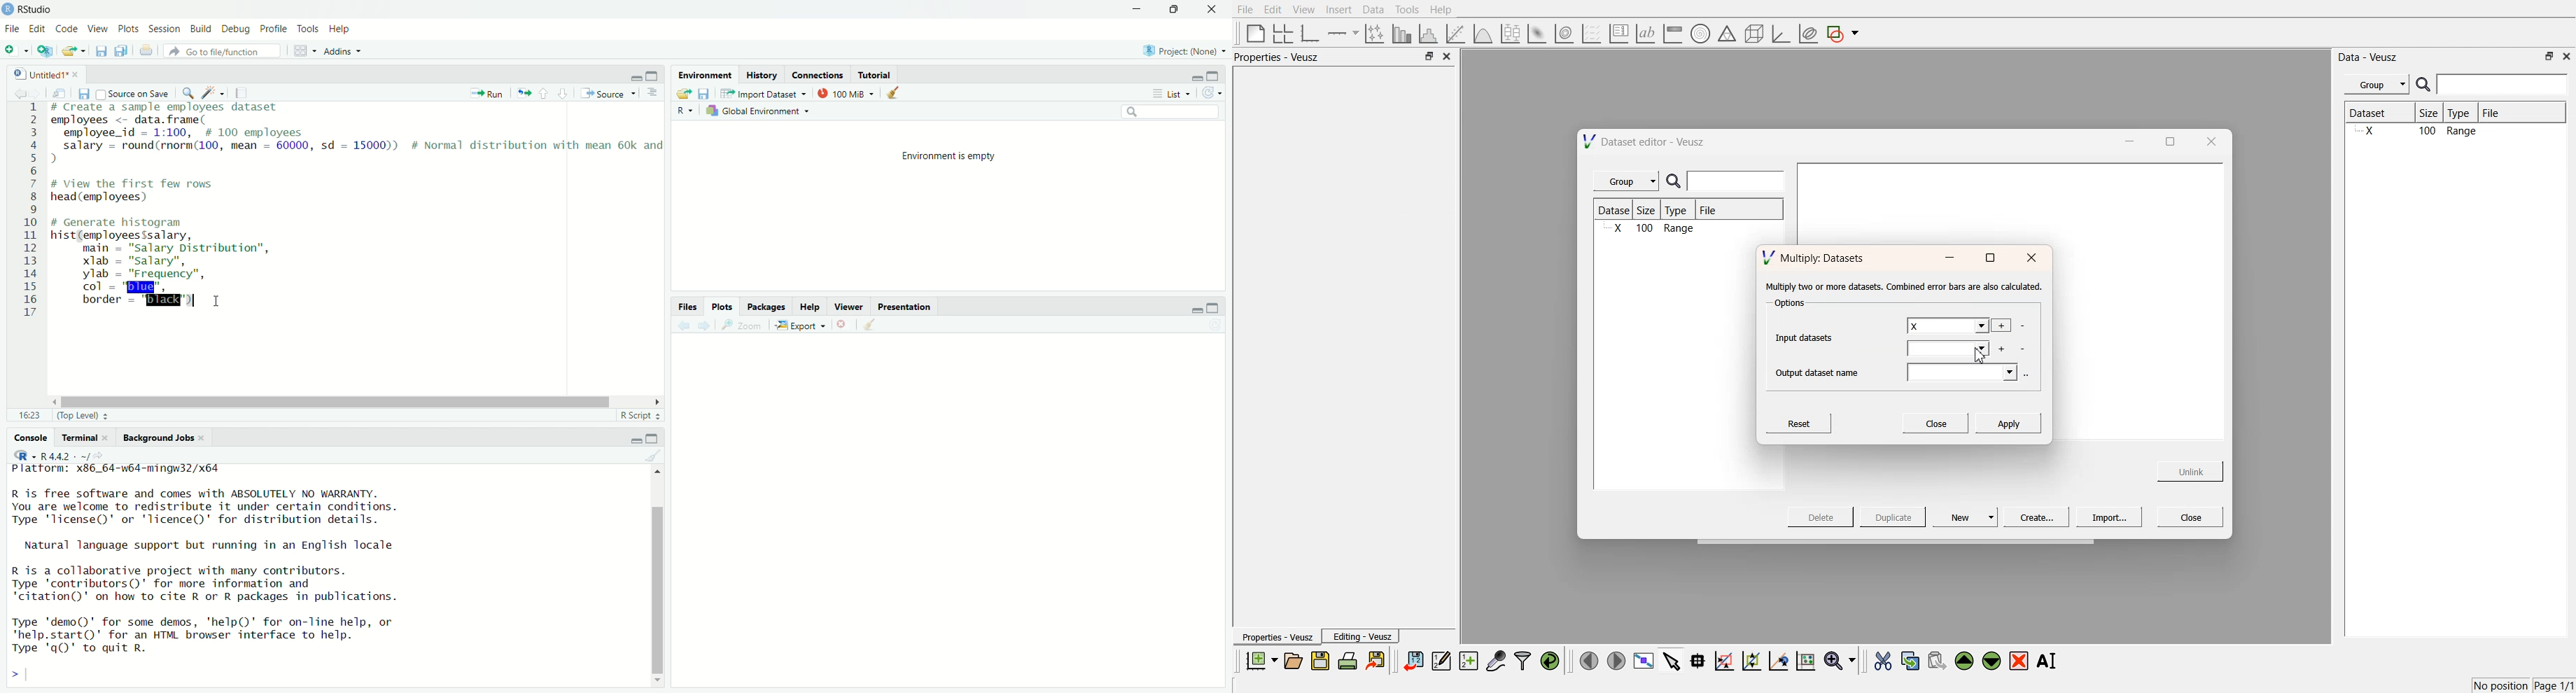 This screenshot has width=2576, height=700. I want to click on Source on save, so click(134, 94).